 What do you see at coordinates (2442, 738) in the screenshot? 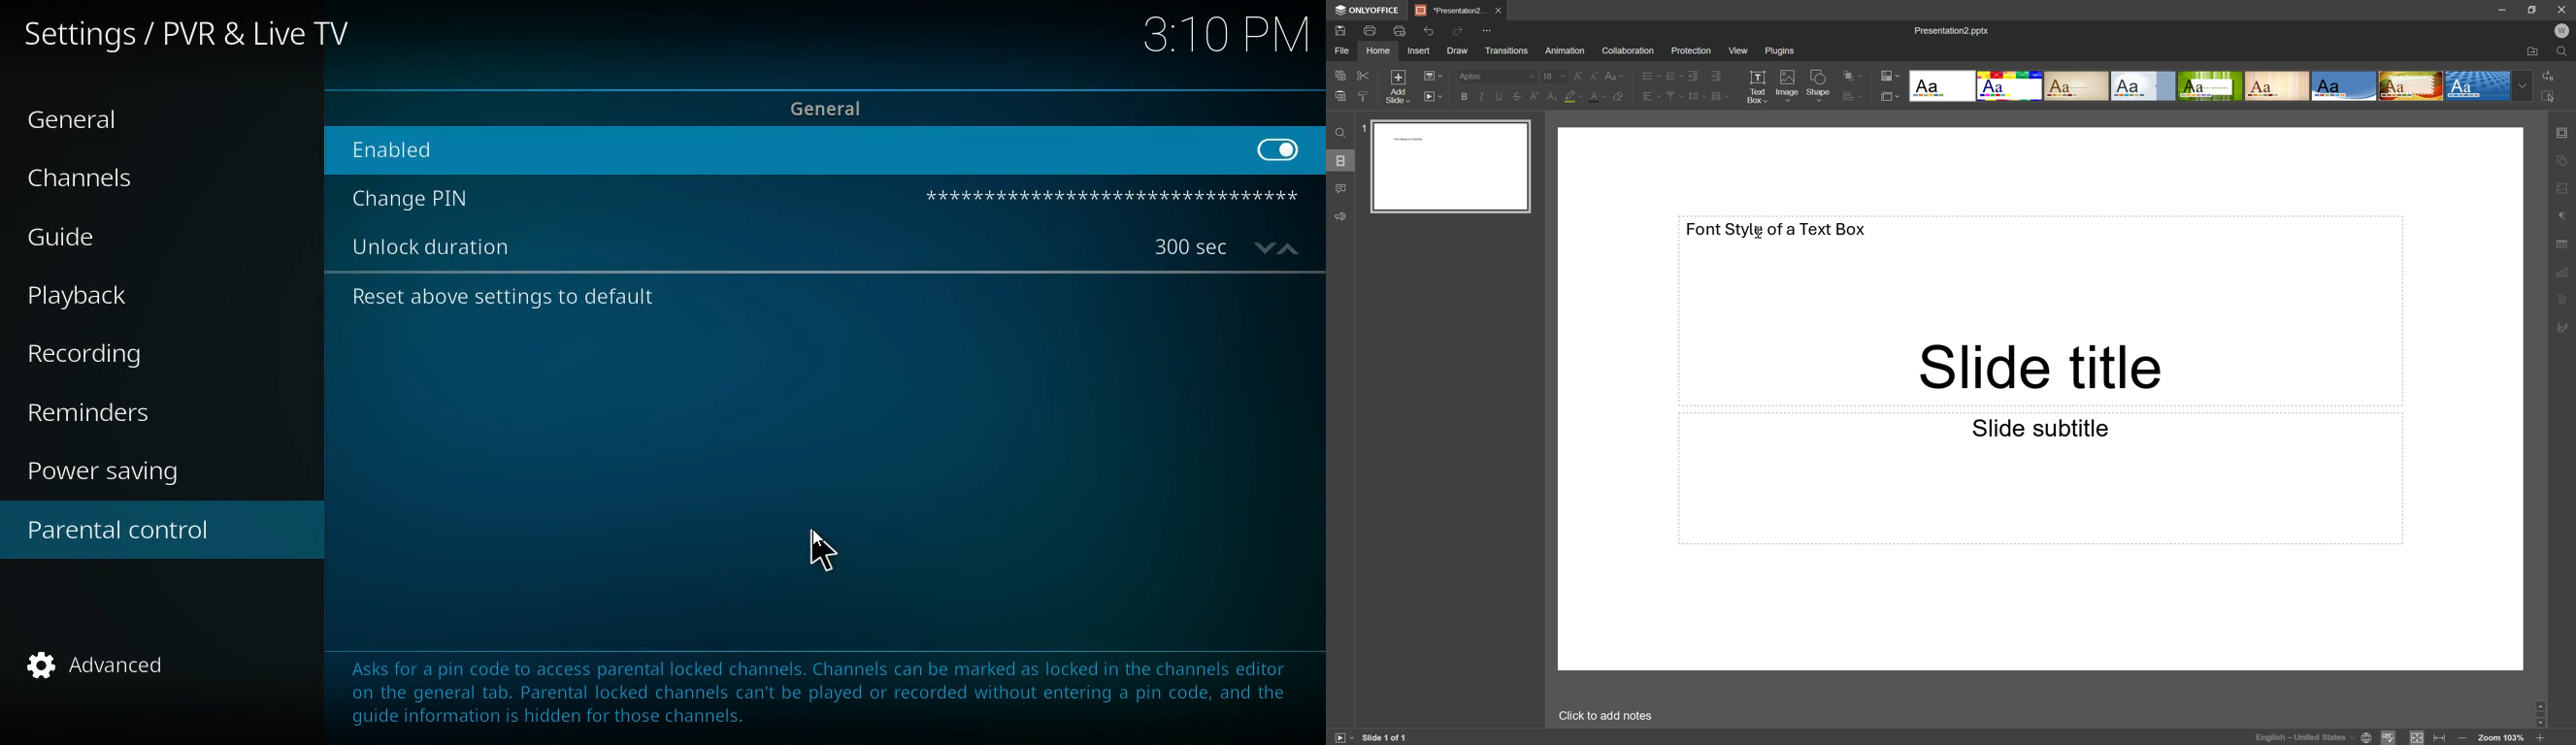
I see `Fit to width` at bounding box center [2442, 738].